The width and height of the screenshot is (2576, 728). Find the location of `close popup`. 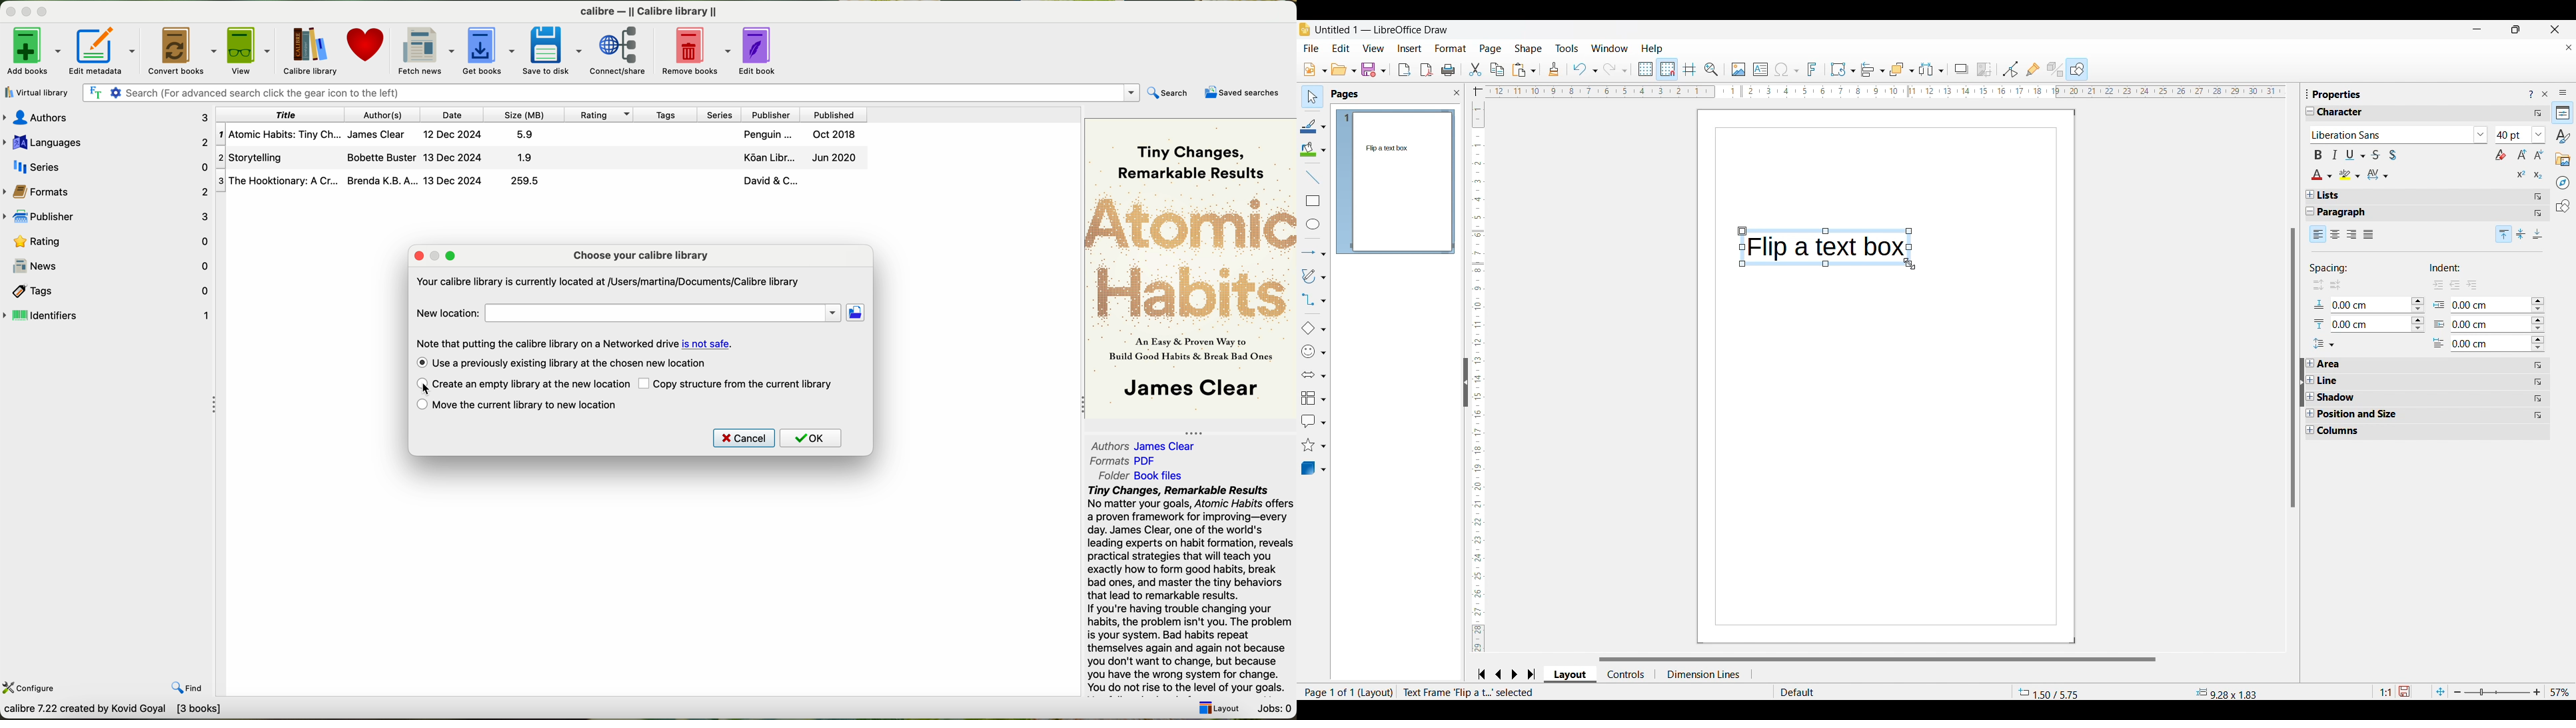

close popup is located at coordinates (420, 256).